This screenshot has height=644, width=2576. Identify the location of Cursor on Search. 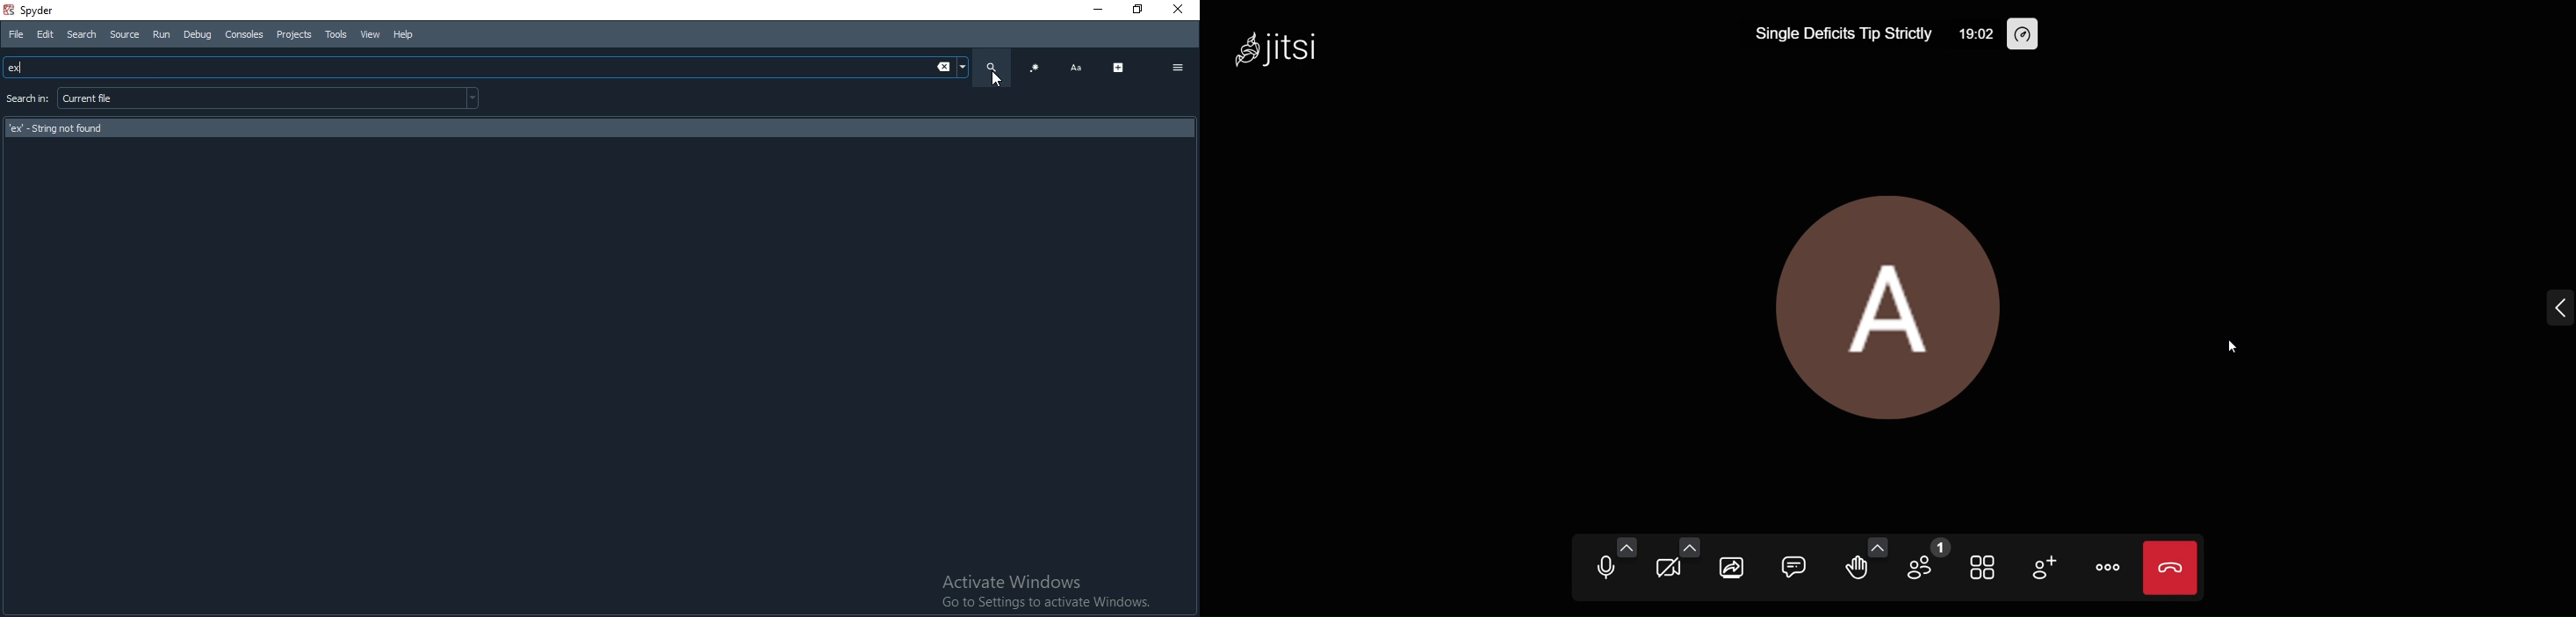
(999, 81).